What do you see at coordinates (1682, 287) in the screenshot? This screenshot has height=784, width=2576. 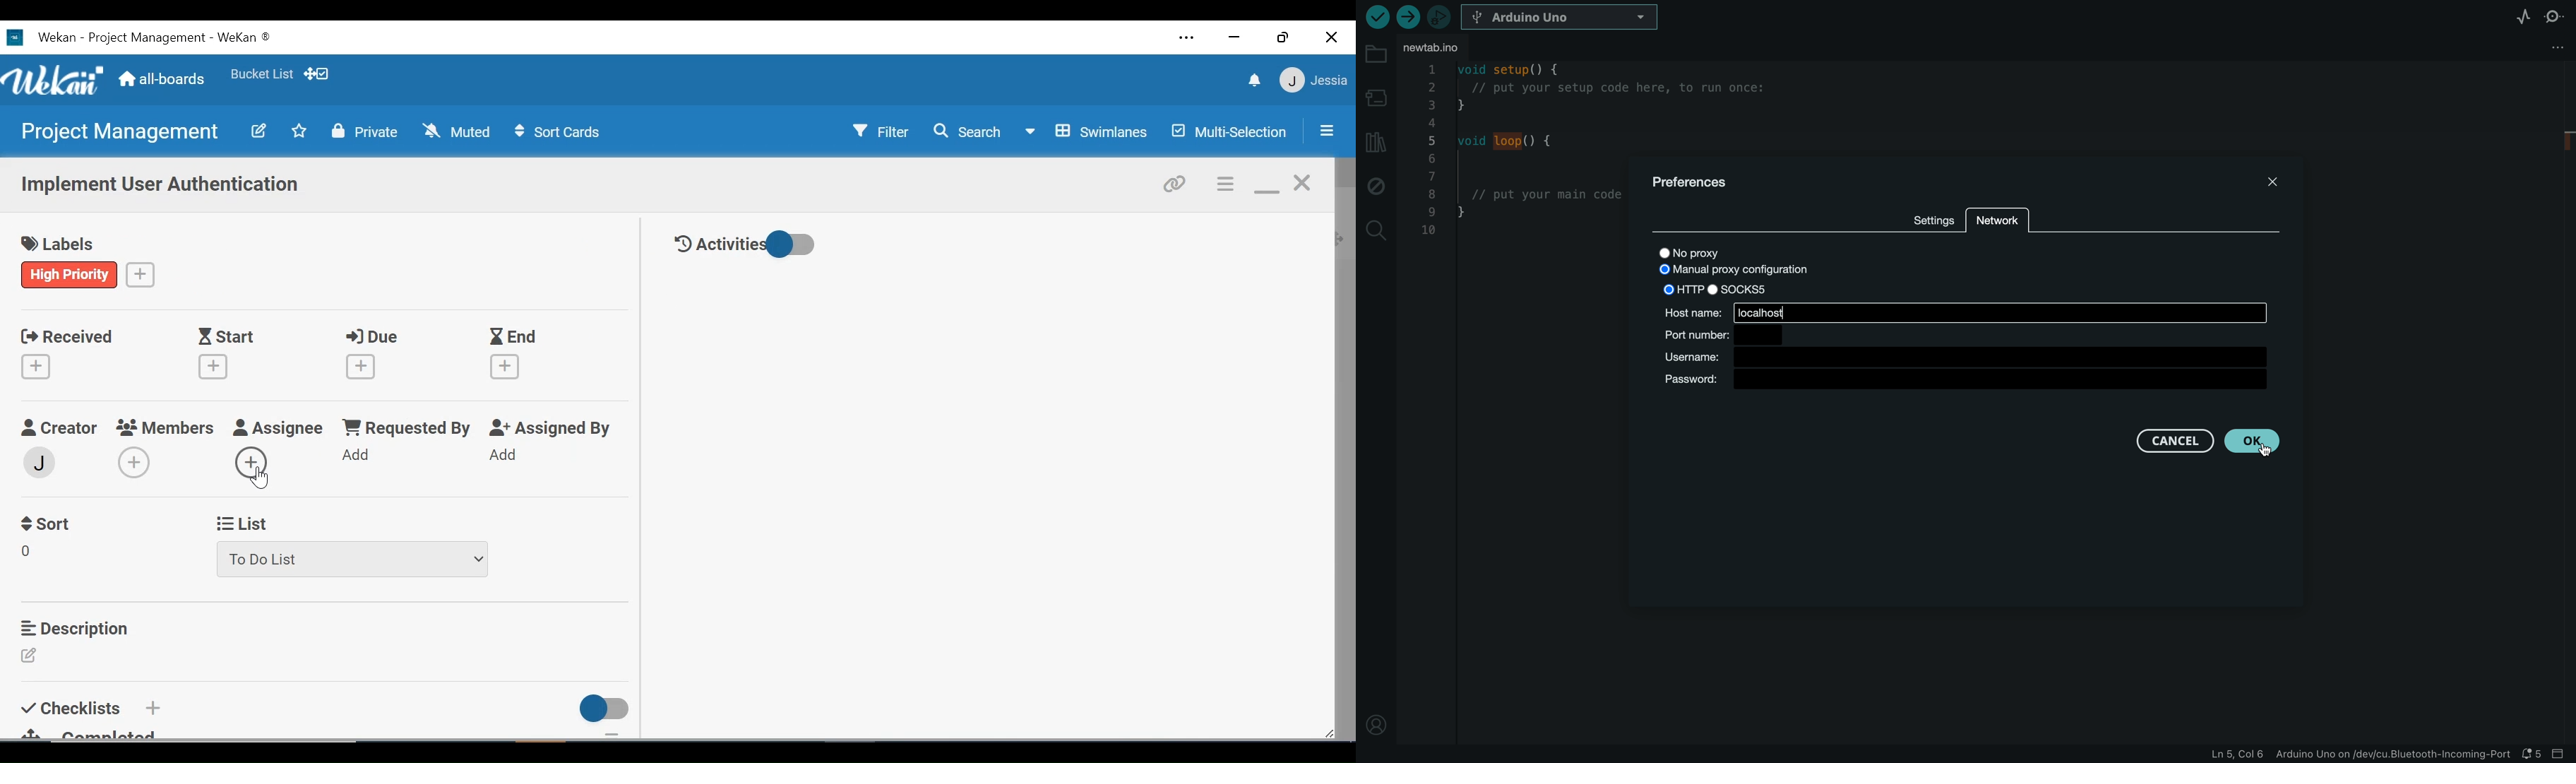 I see `HTTP` at bounding box center [1682, 287].